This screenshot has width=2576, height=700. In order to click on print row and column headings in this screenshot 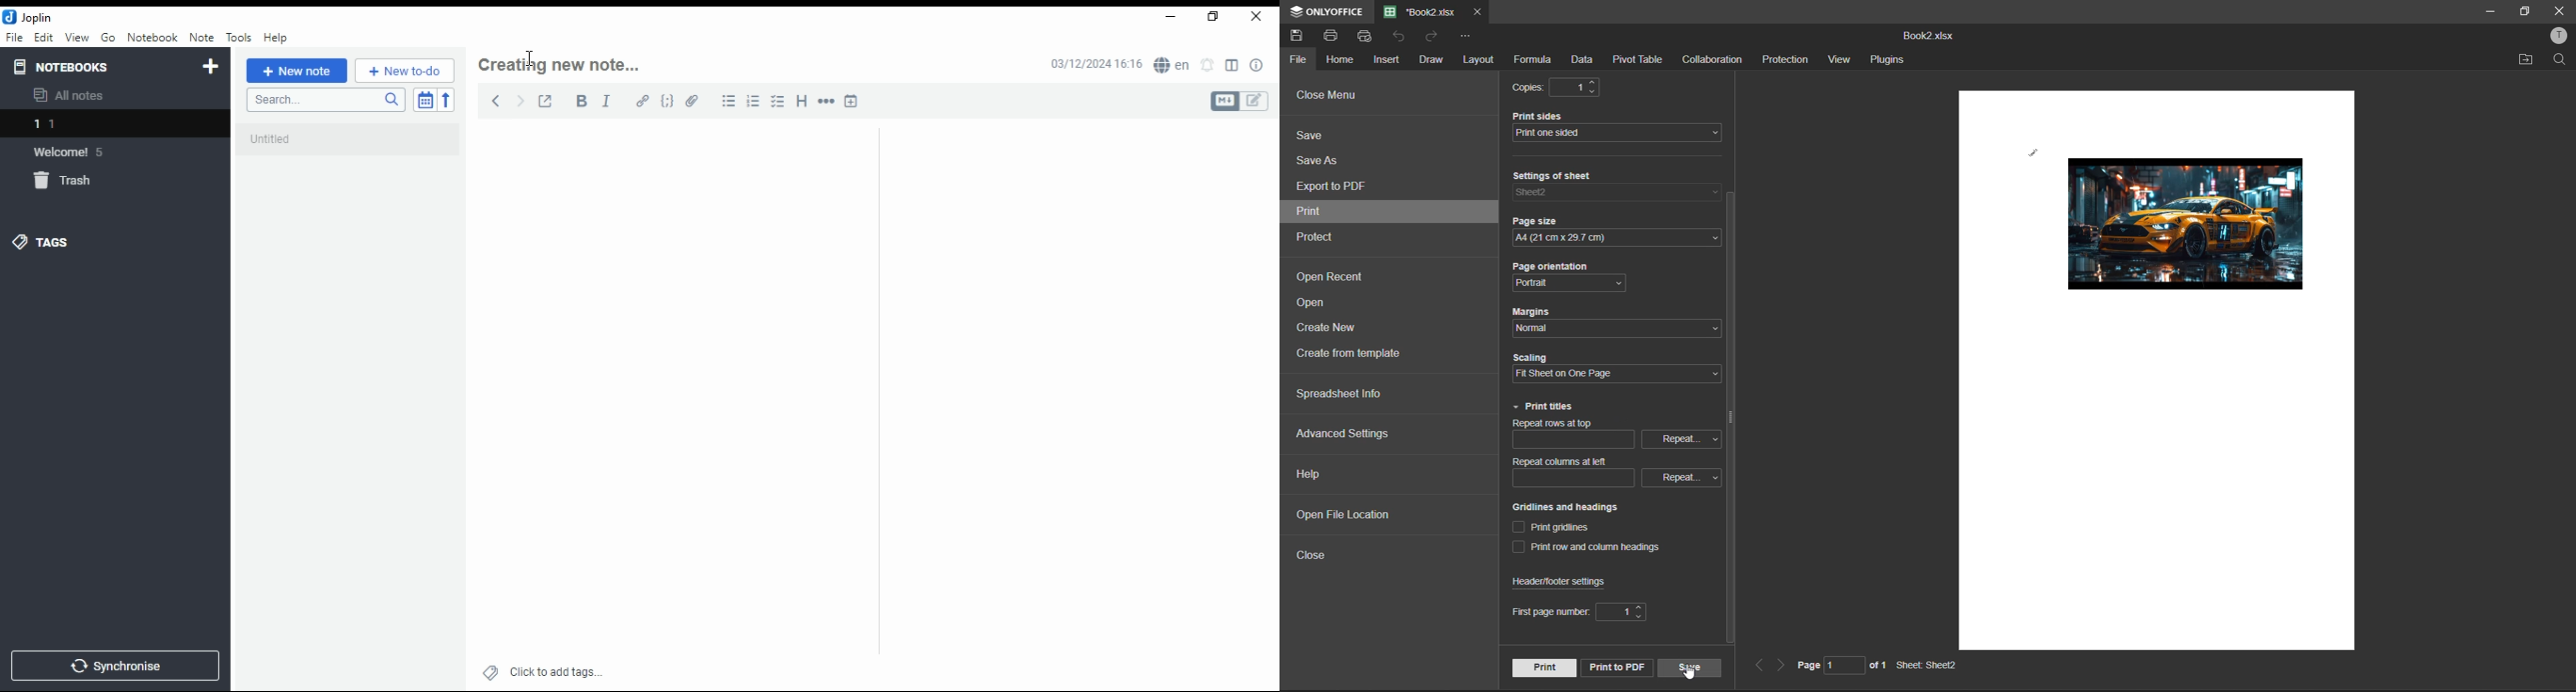, I will do `click(1594, 549)`.